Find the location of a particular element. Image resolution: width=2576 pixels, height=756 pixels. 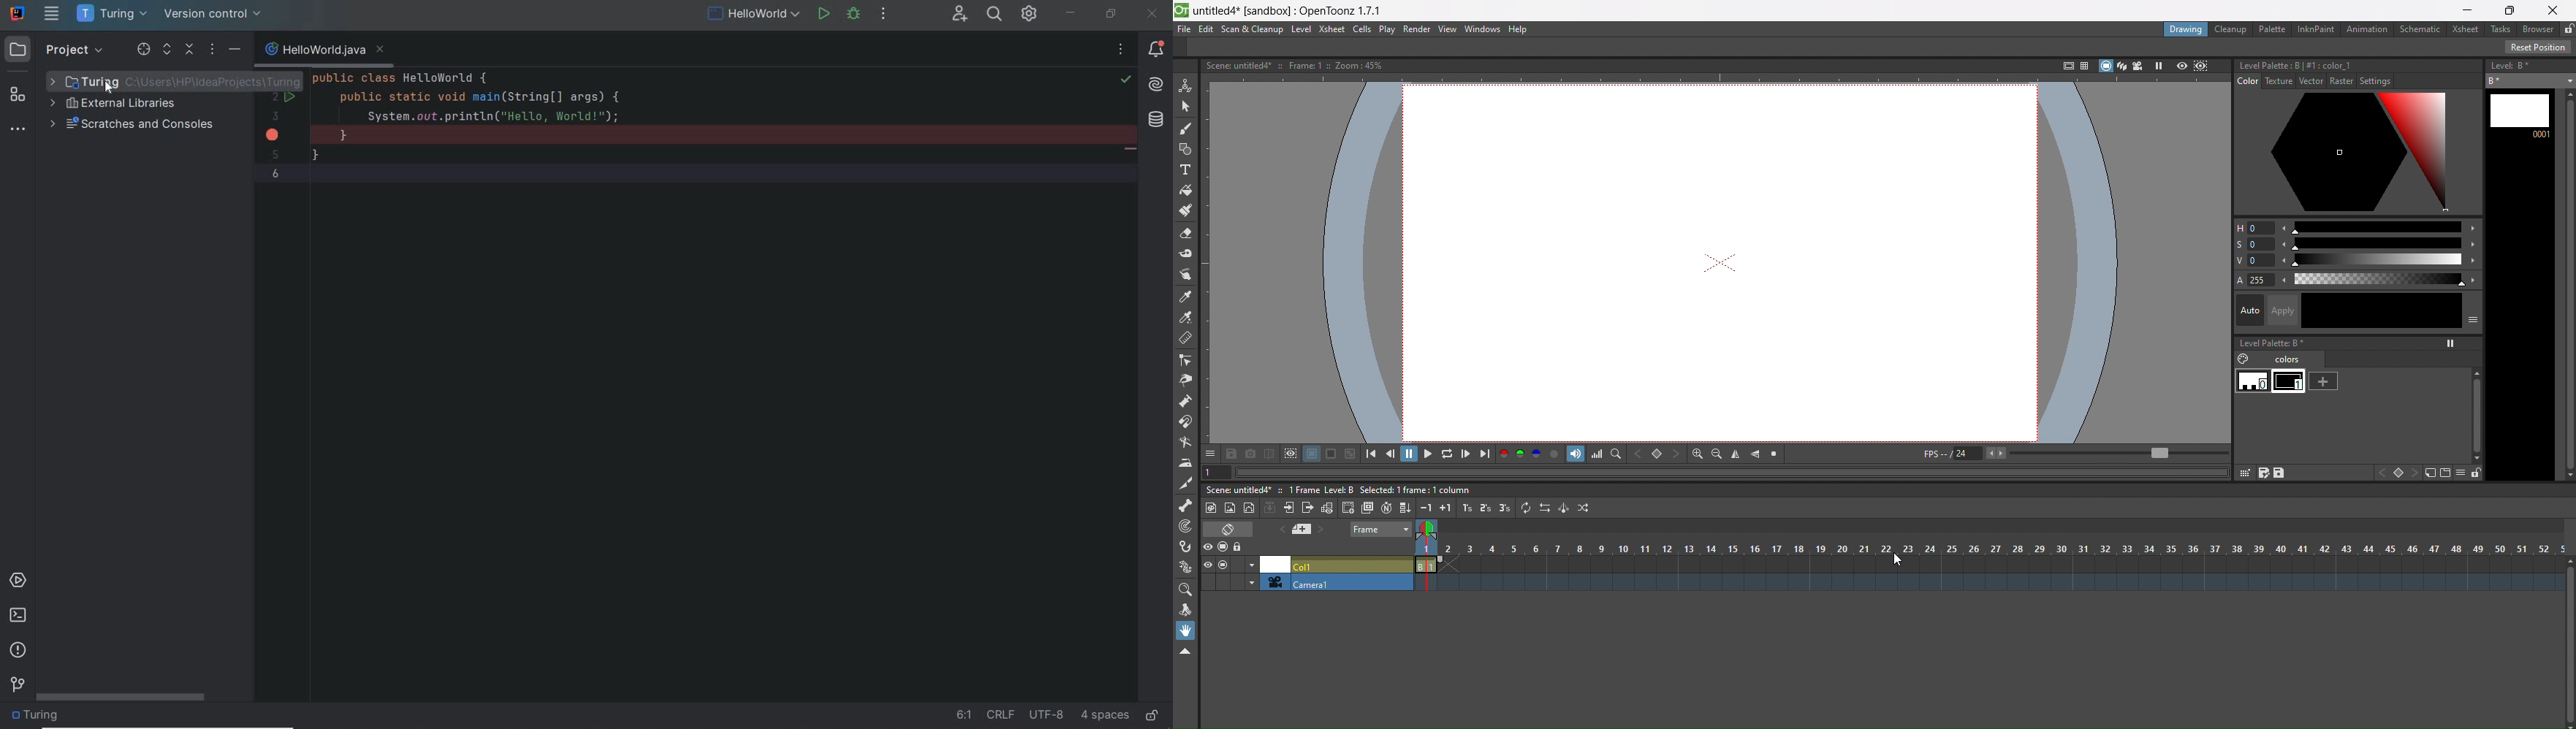

version control is located at coordinates (214, 15).